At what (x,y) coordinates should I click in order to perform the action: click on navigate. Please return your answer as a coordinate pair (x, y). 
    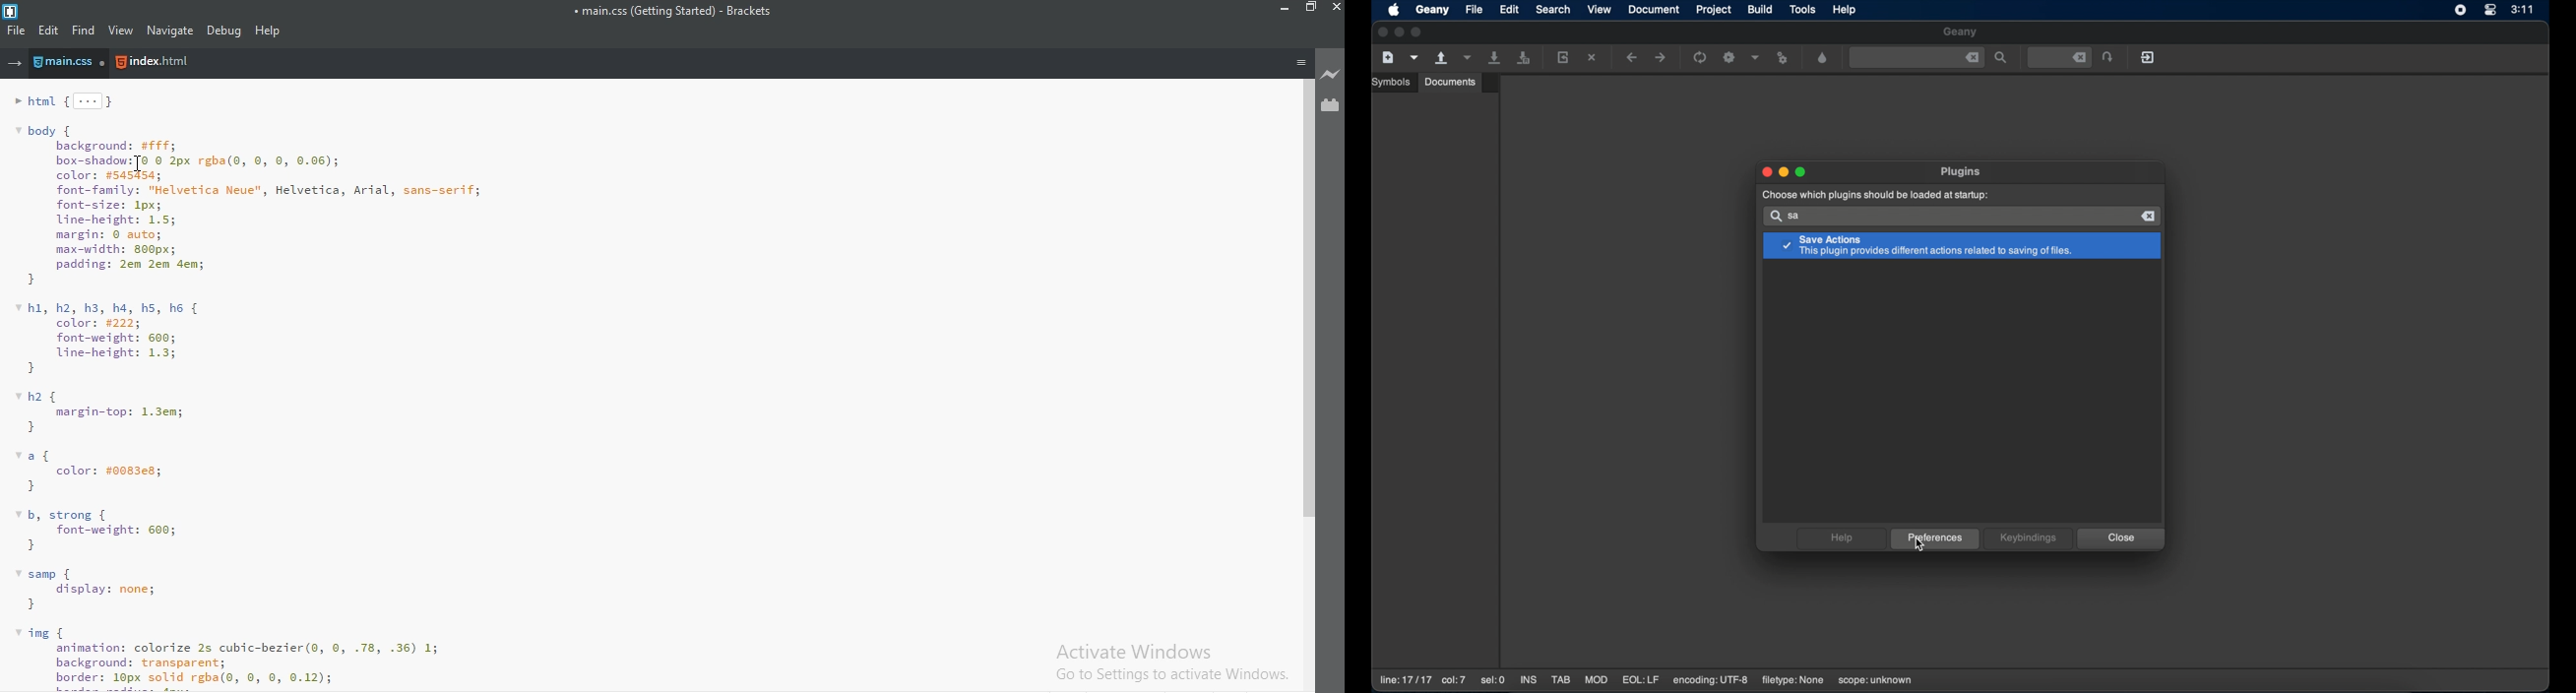
    Looking at the image, I should click on (168, 31).